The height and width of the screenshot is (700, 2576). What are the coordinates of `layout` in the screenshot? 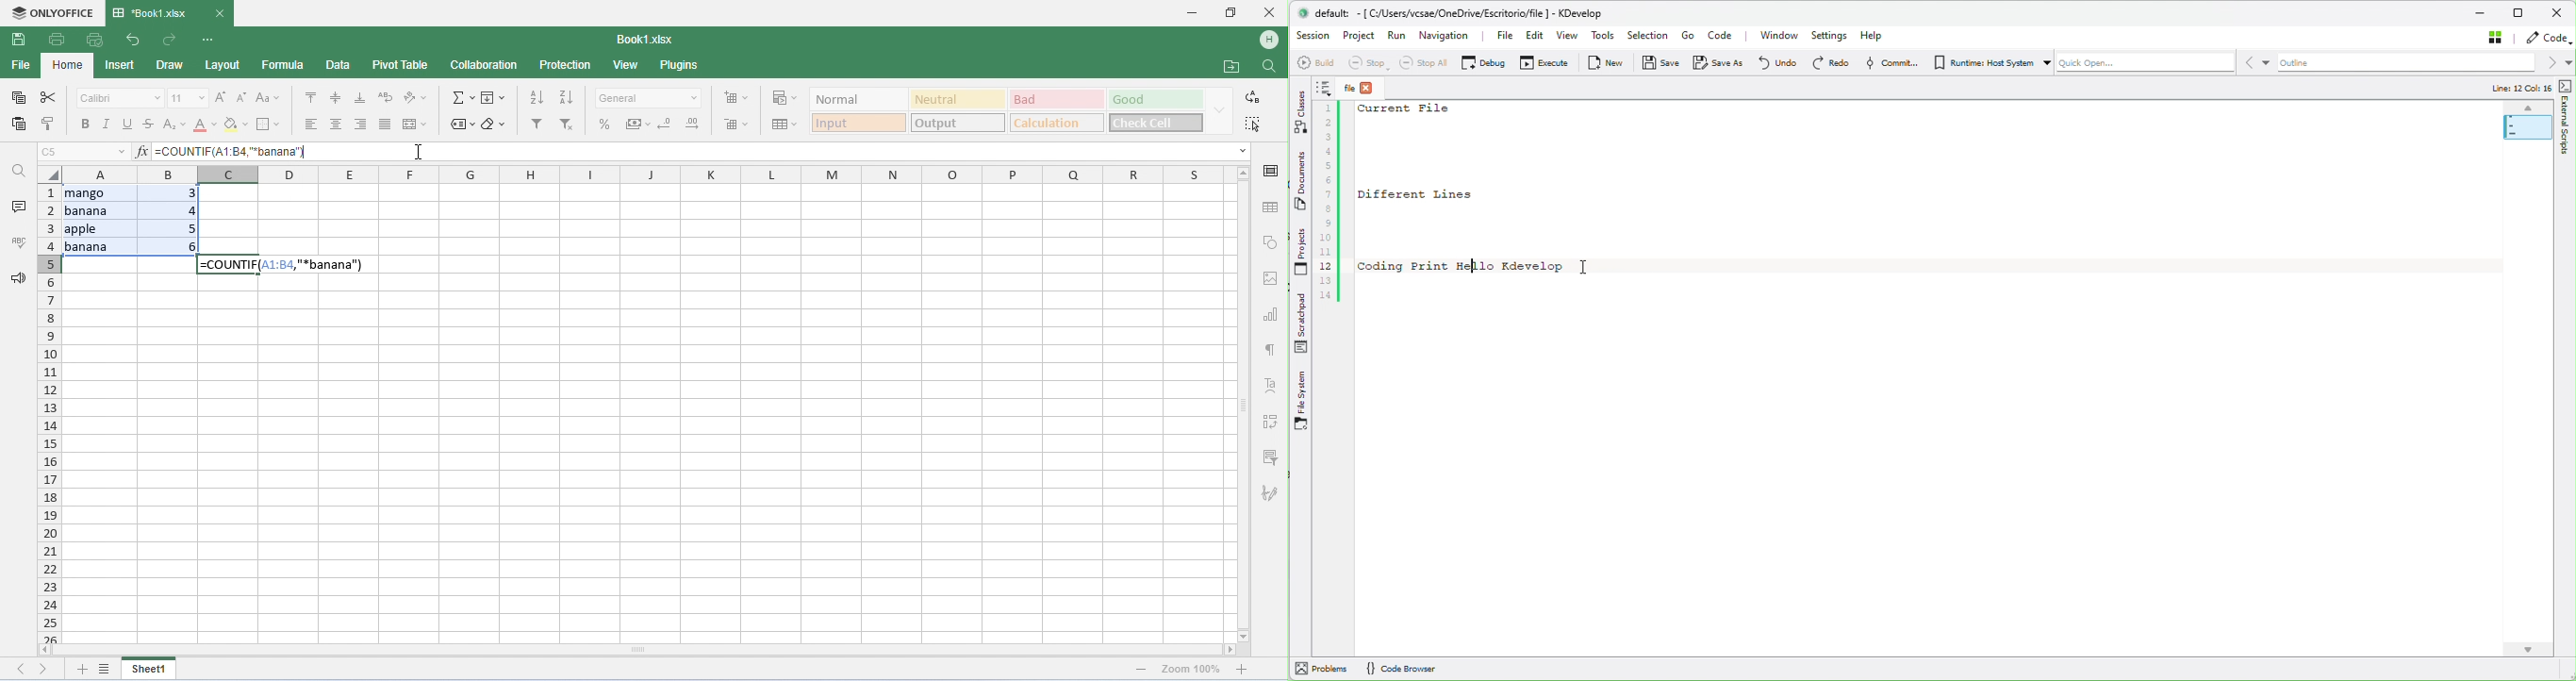 It's located at (223, 65).